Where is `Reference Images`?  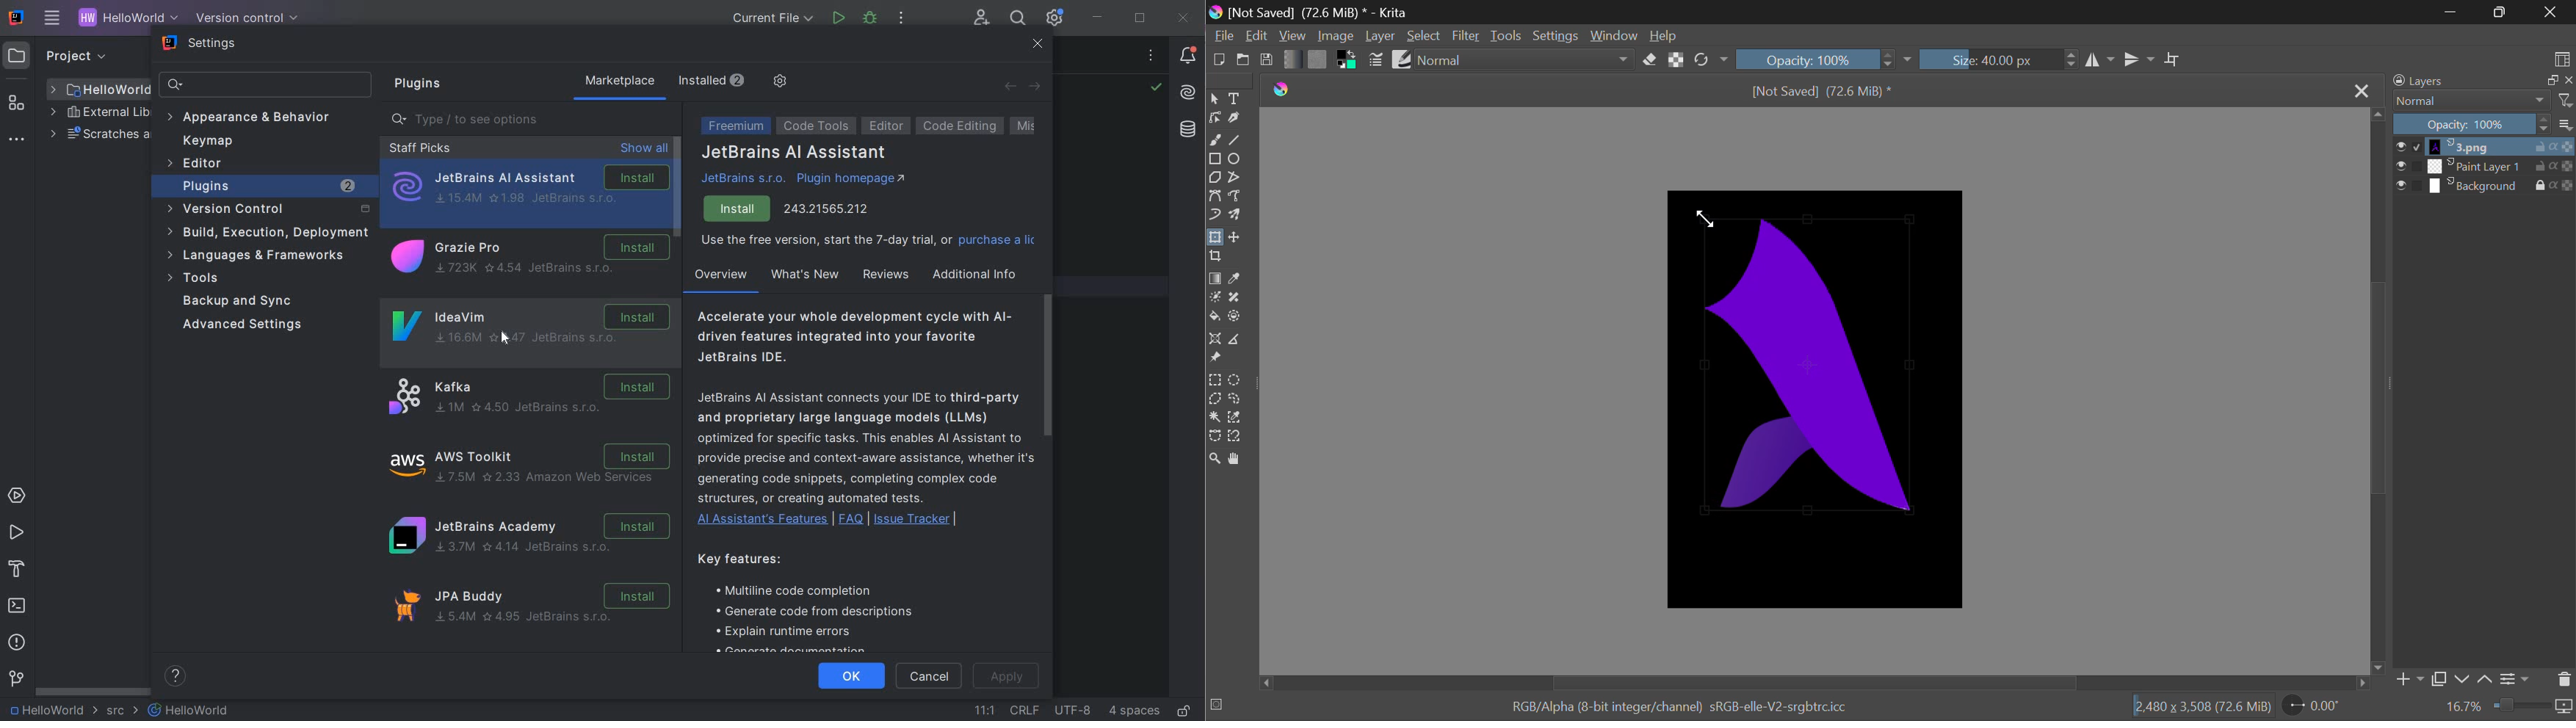 Reference Images is located at coordinates (1214, 358).